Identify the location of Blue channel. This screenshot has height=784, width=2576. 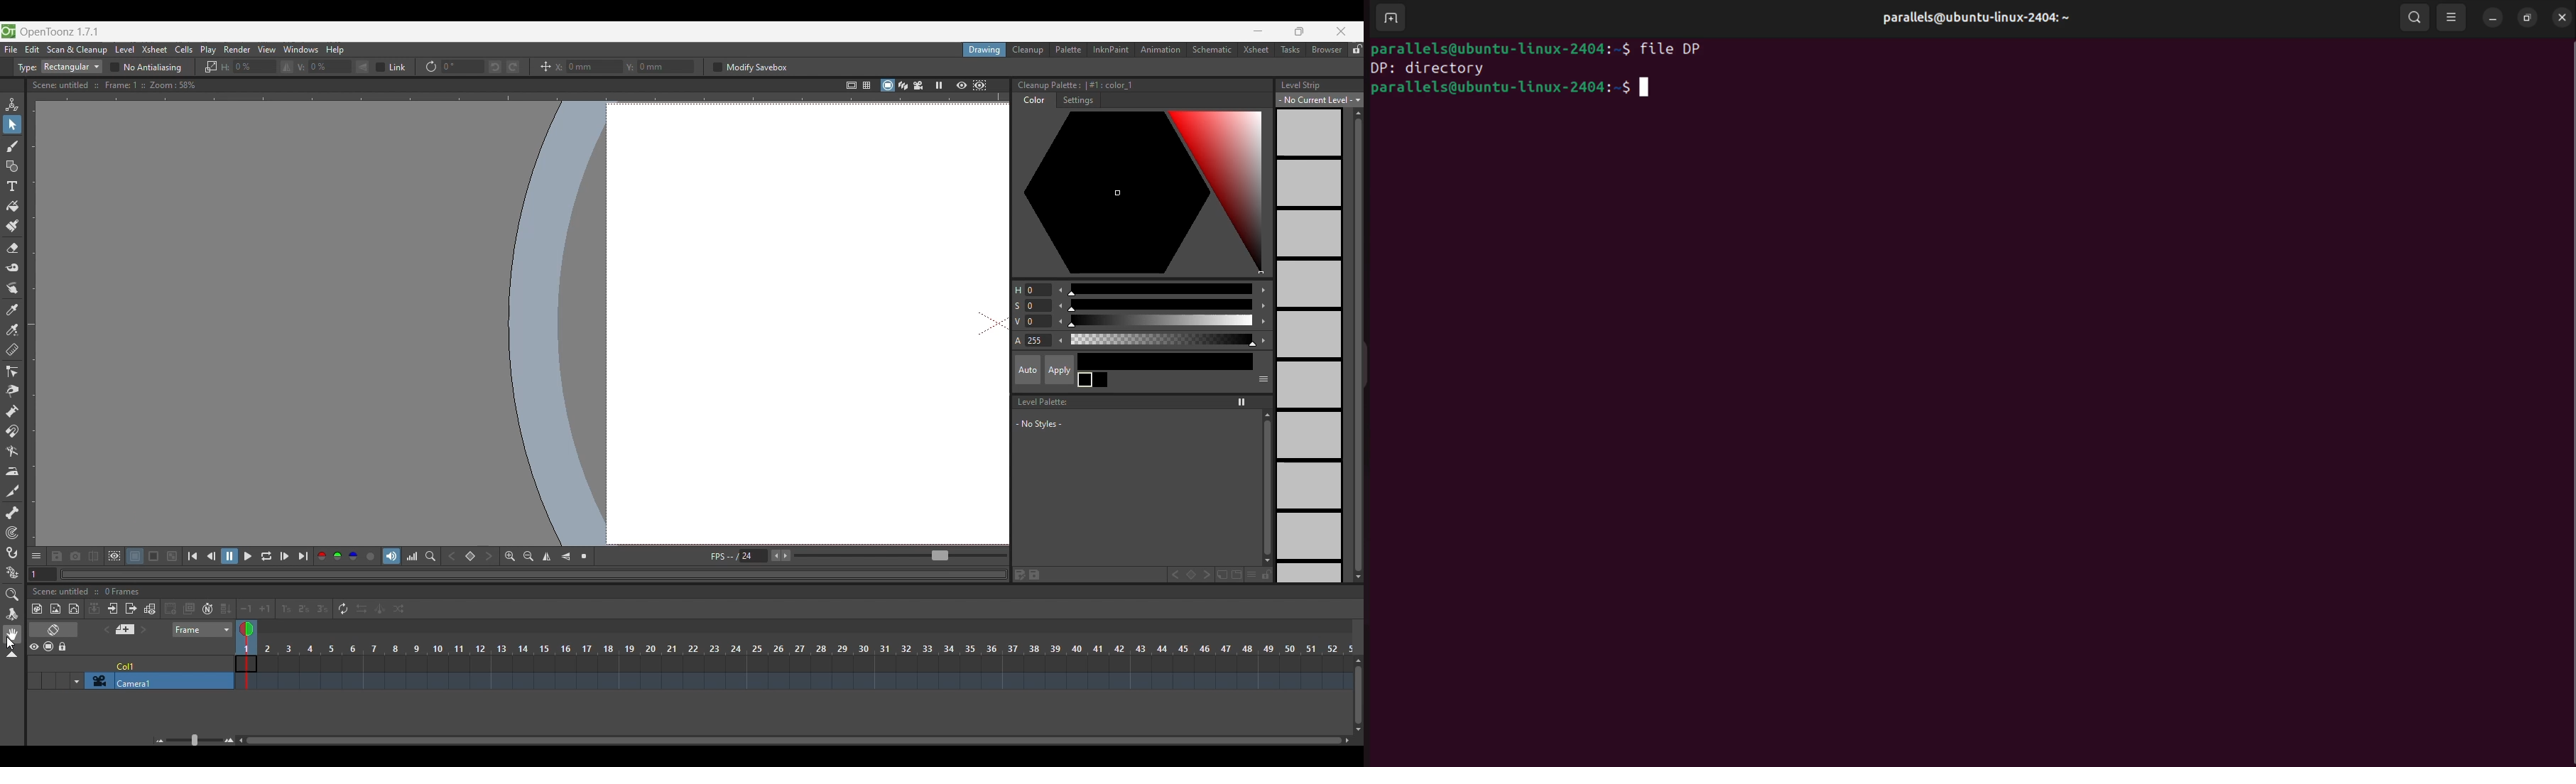
(353, 554).